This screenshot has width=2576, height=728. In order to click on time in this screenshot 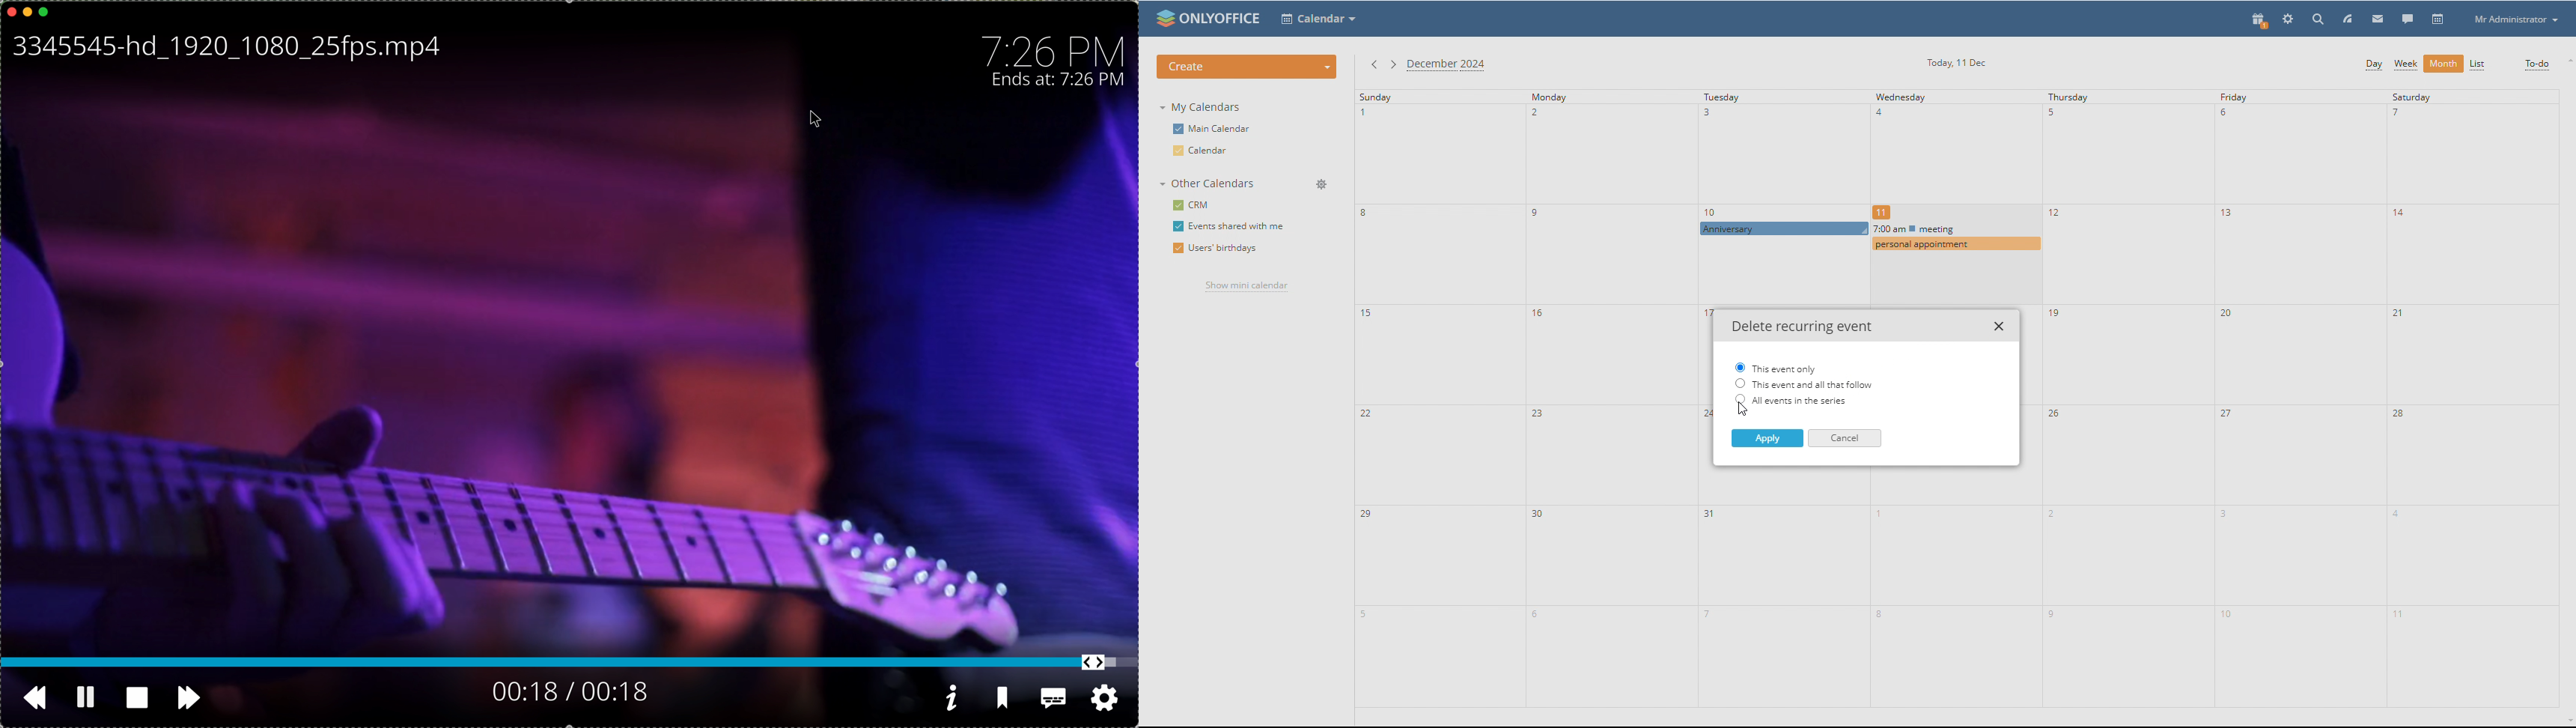, I will do `click(1055, 48)`.